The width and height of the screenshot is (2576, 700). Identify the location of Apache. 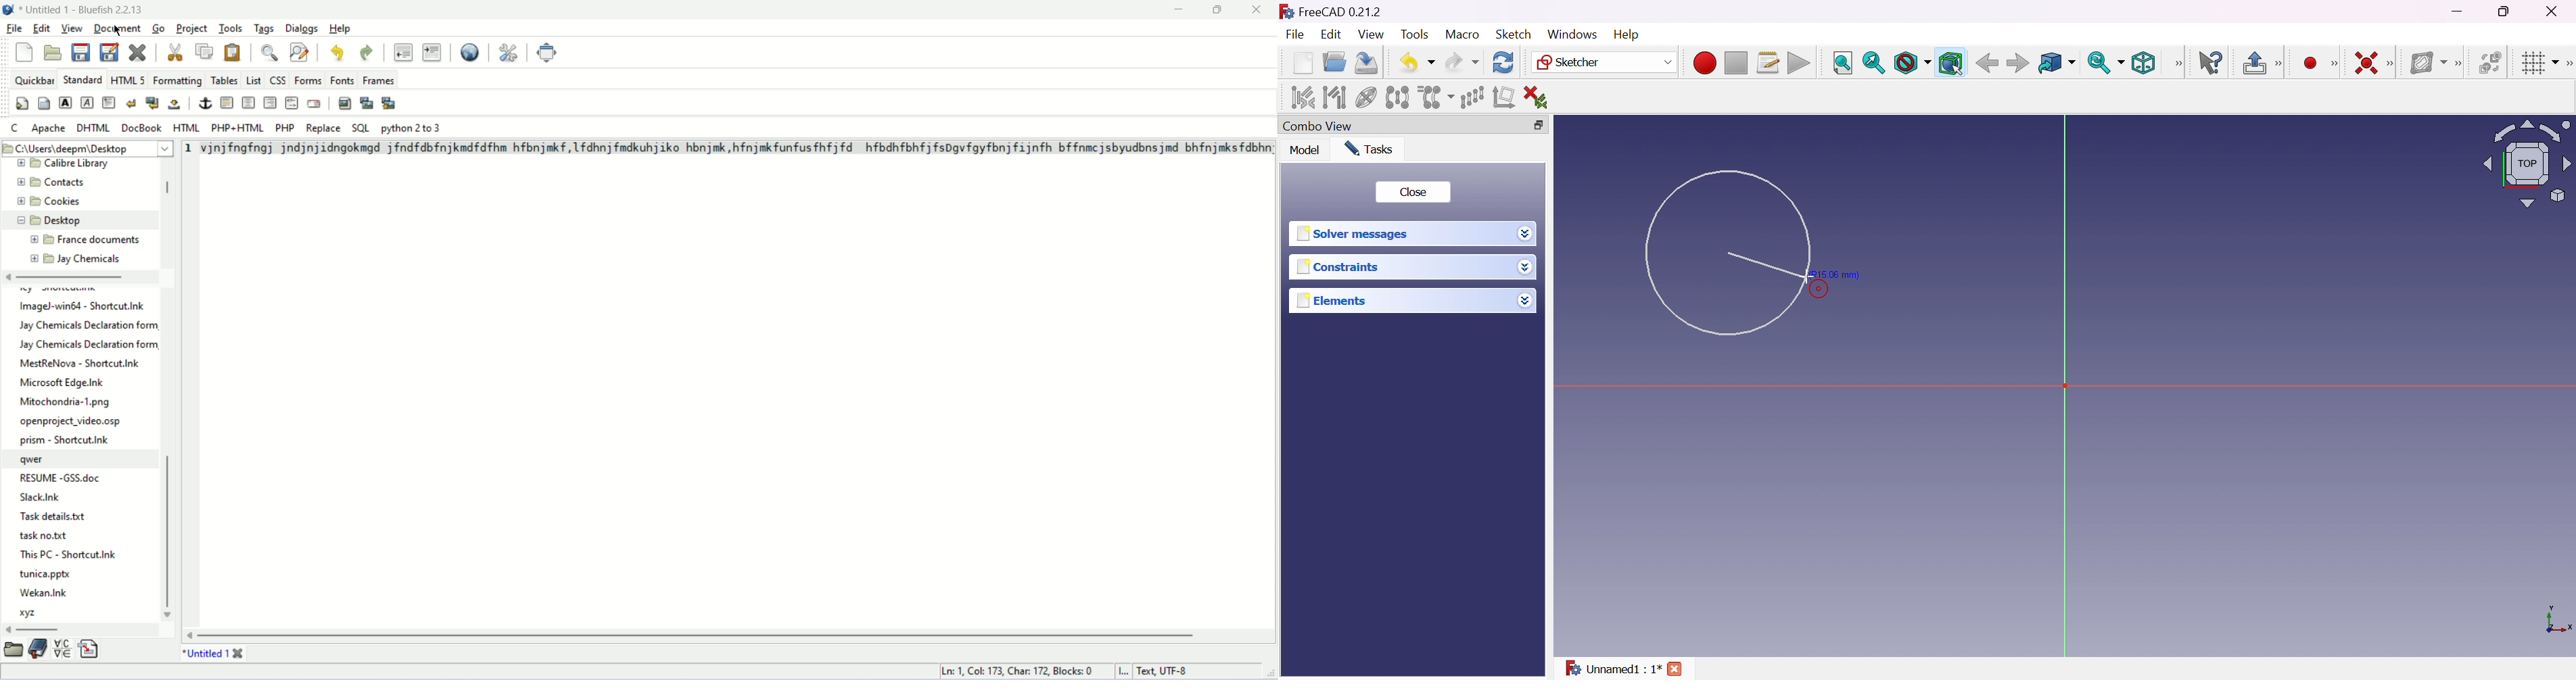
(49, 129).